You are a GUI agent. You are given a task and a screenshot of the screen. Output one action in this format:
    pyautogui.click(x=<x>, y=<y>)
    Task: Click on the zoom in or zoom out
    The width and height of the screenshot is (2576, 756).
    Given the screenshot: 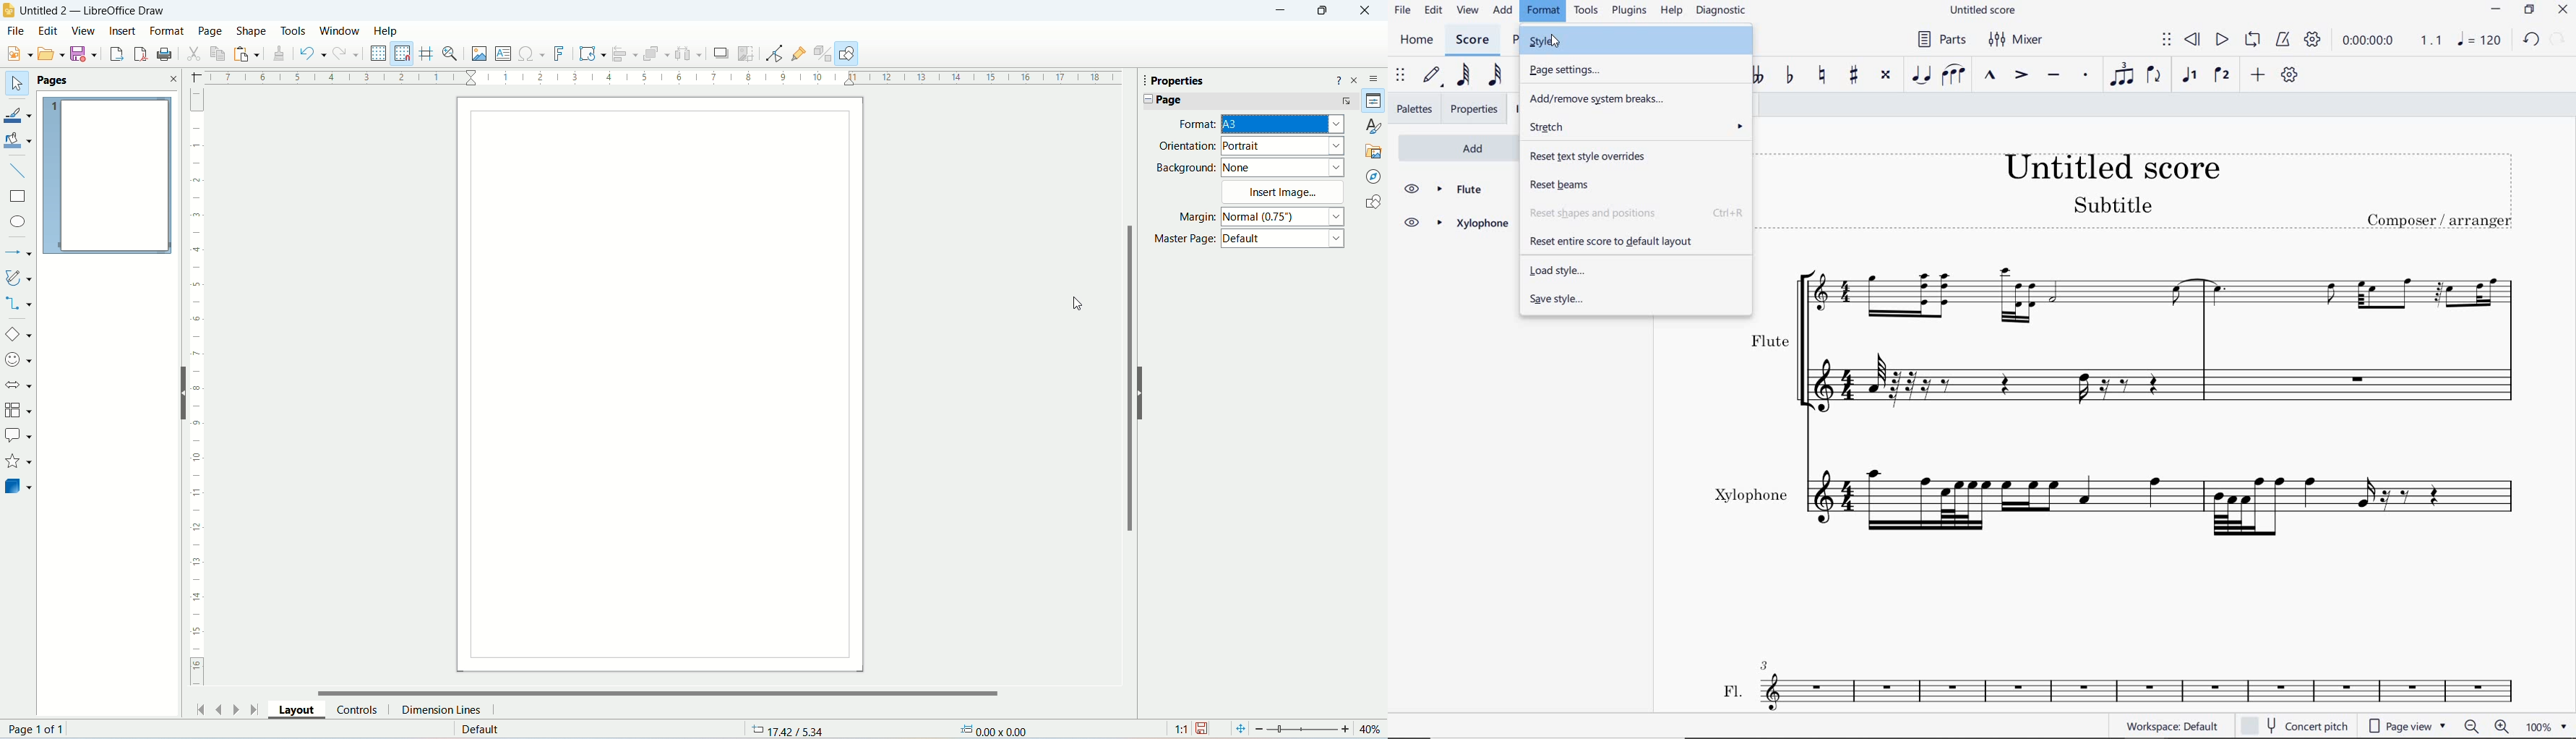 What is the action you would take?
    pyautogui.click(x=2485, y=726)
    